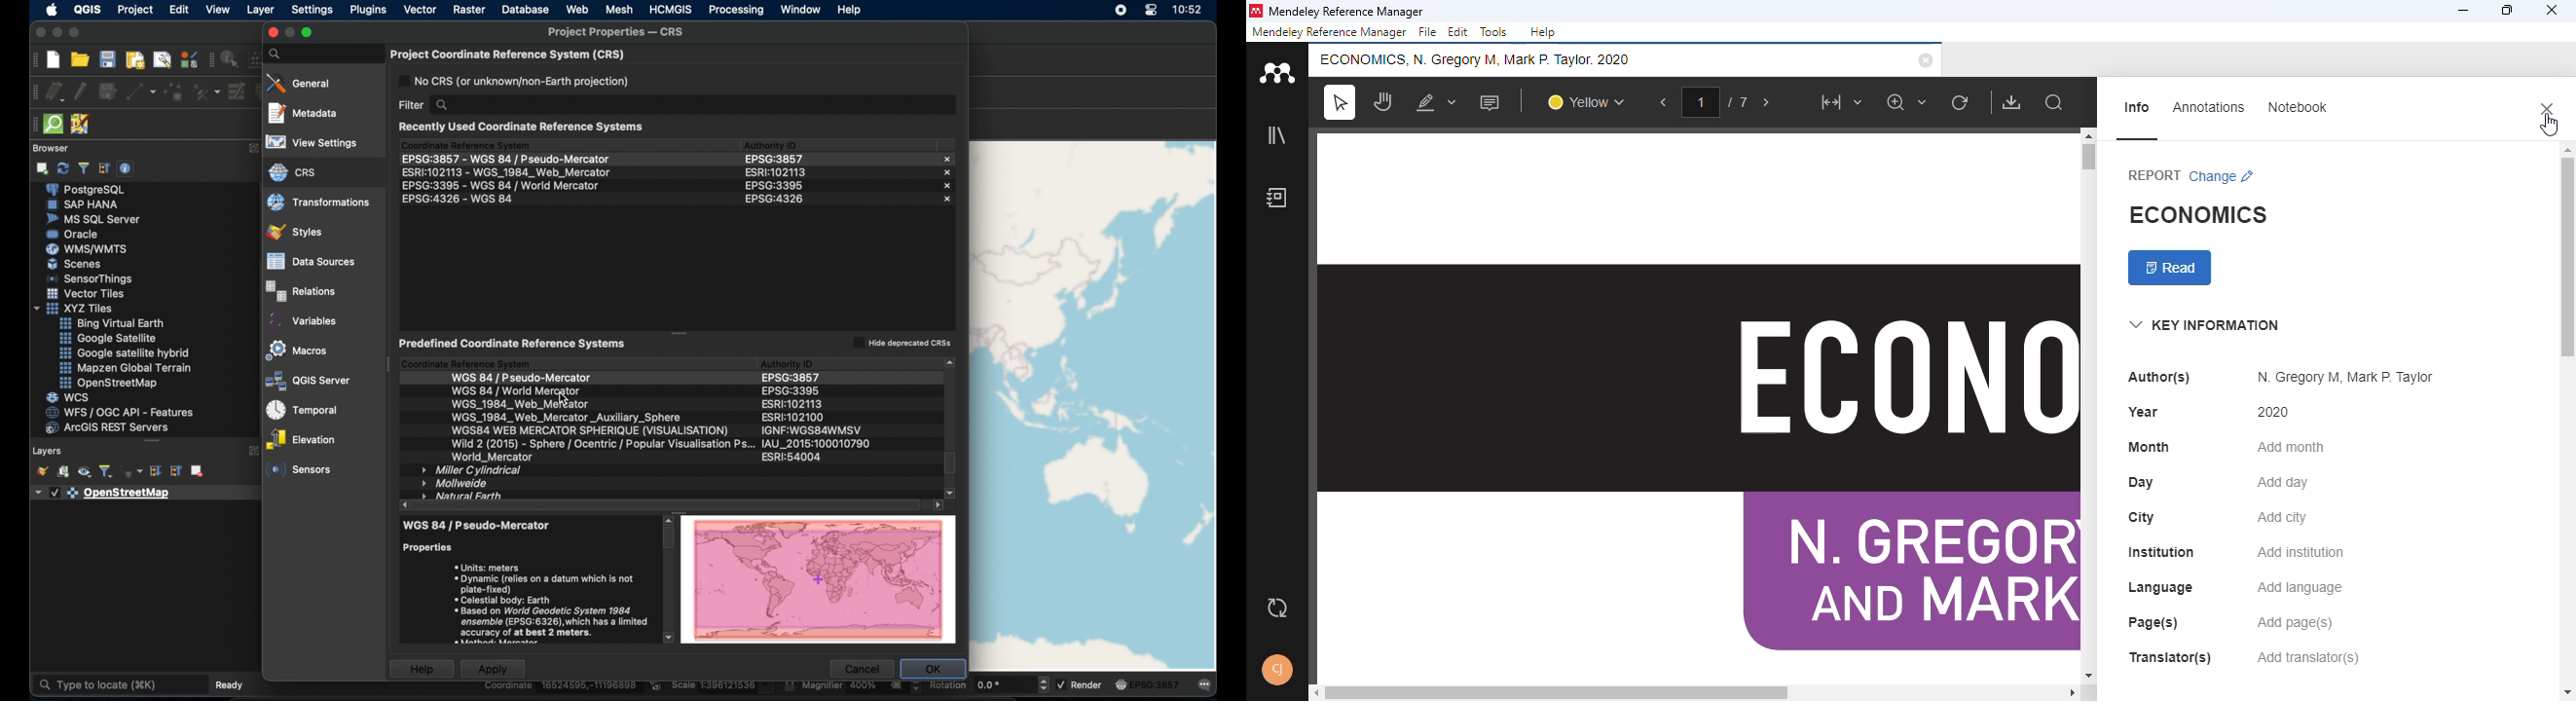  Describe the element at coordinates (42, 471) in the screenshot. I see `open layerstyling panel` at that location.